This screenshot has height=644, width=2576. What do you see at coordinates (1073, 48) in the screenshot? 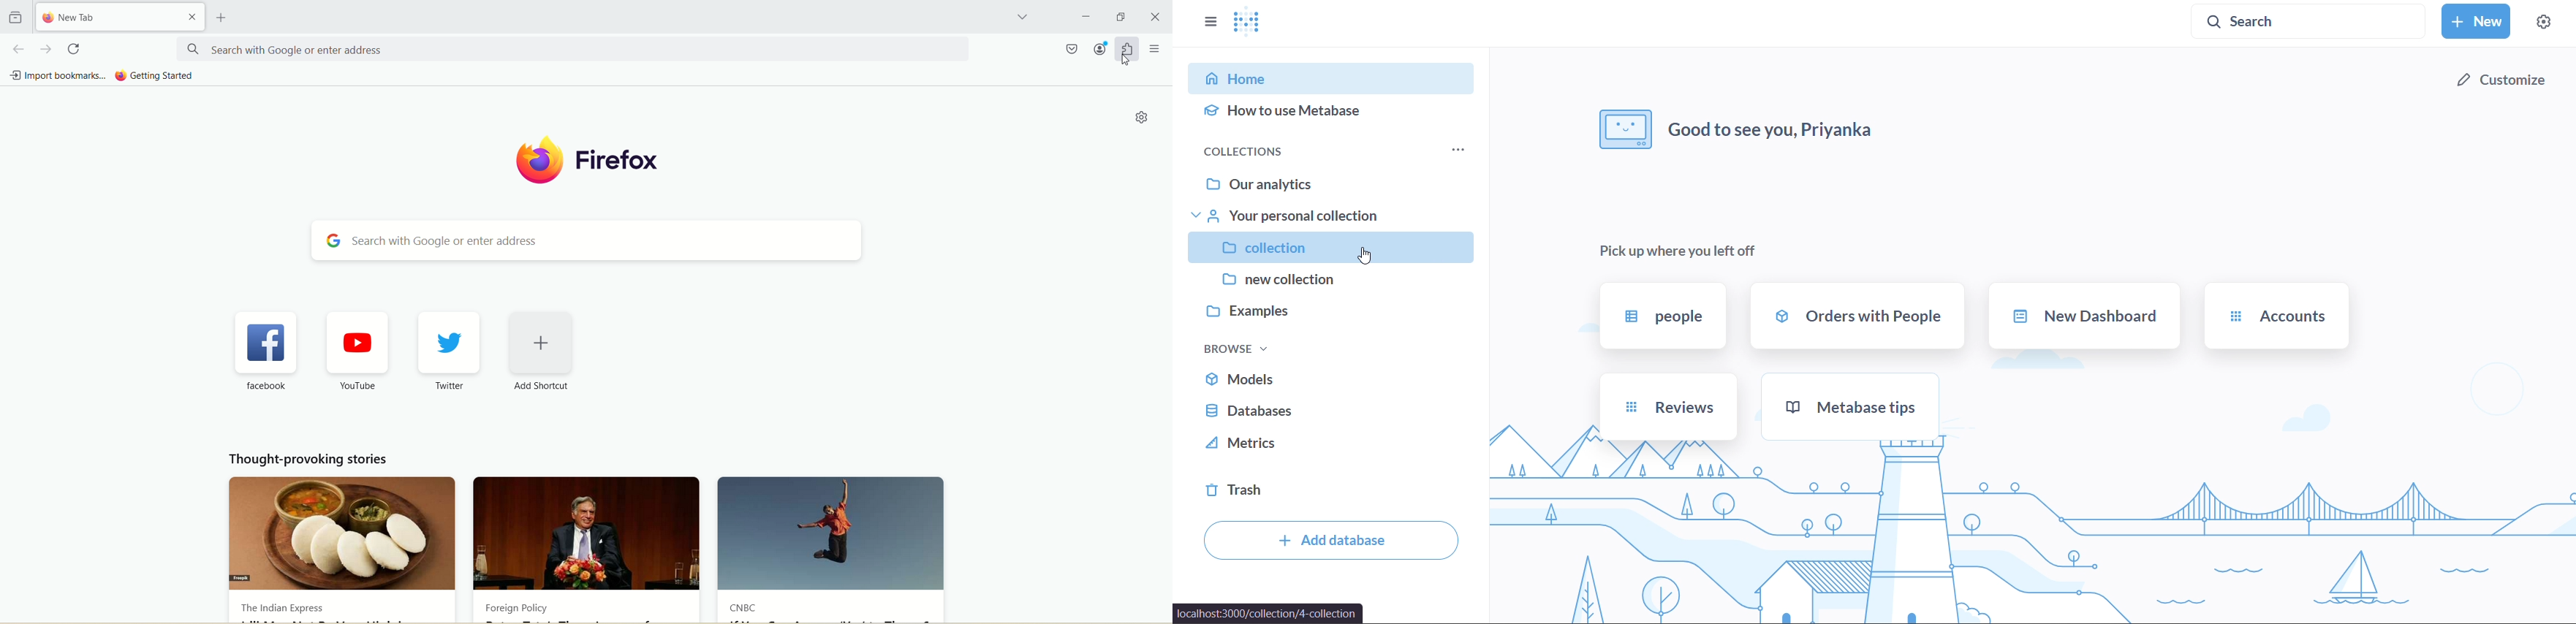
I see `Macsafe` at bounding box center [1073, 48].